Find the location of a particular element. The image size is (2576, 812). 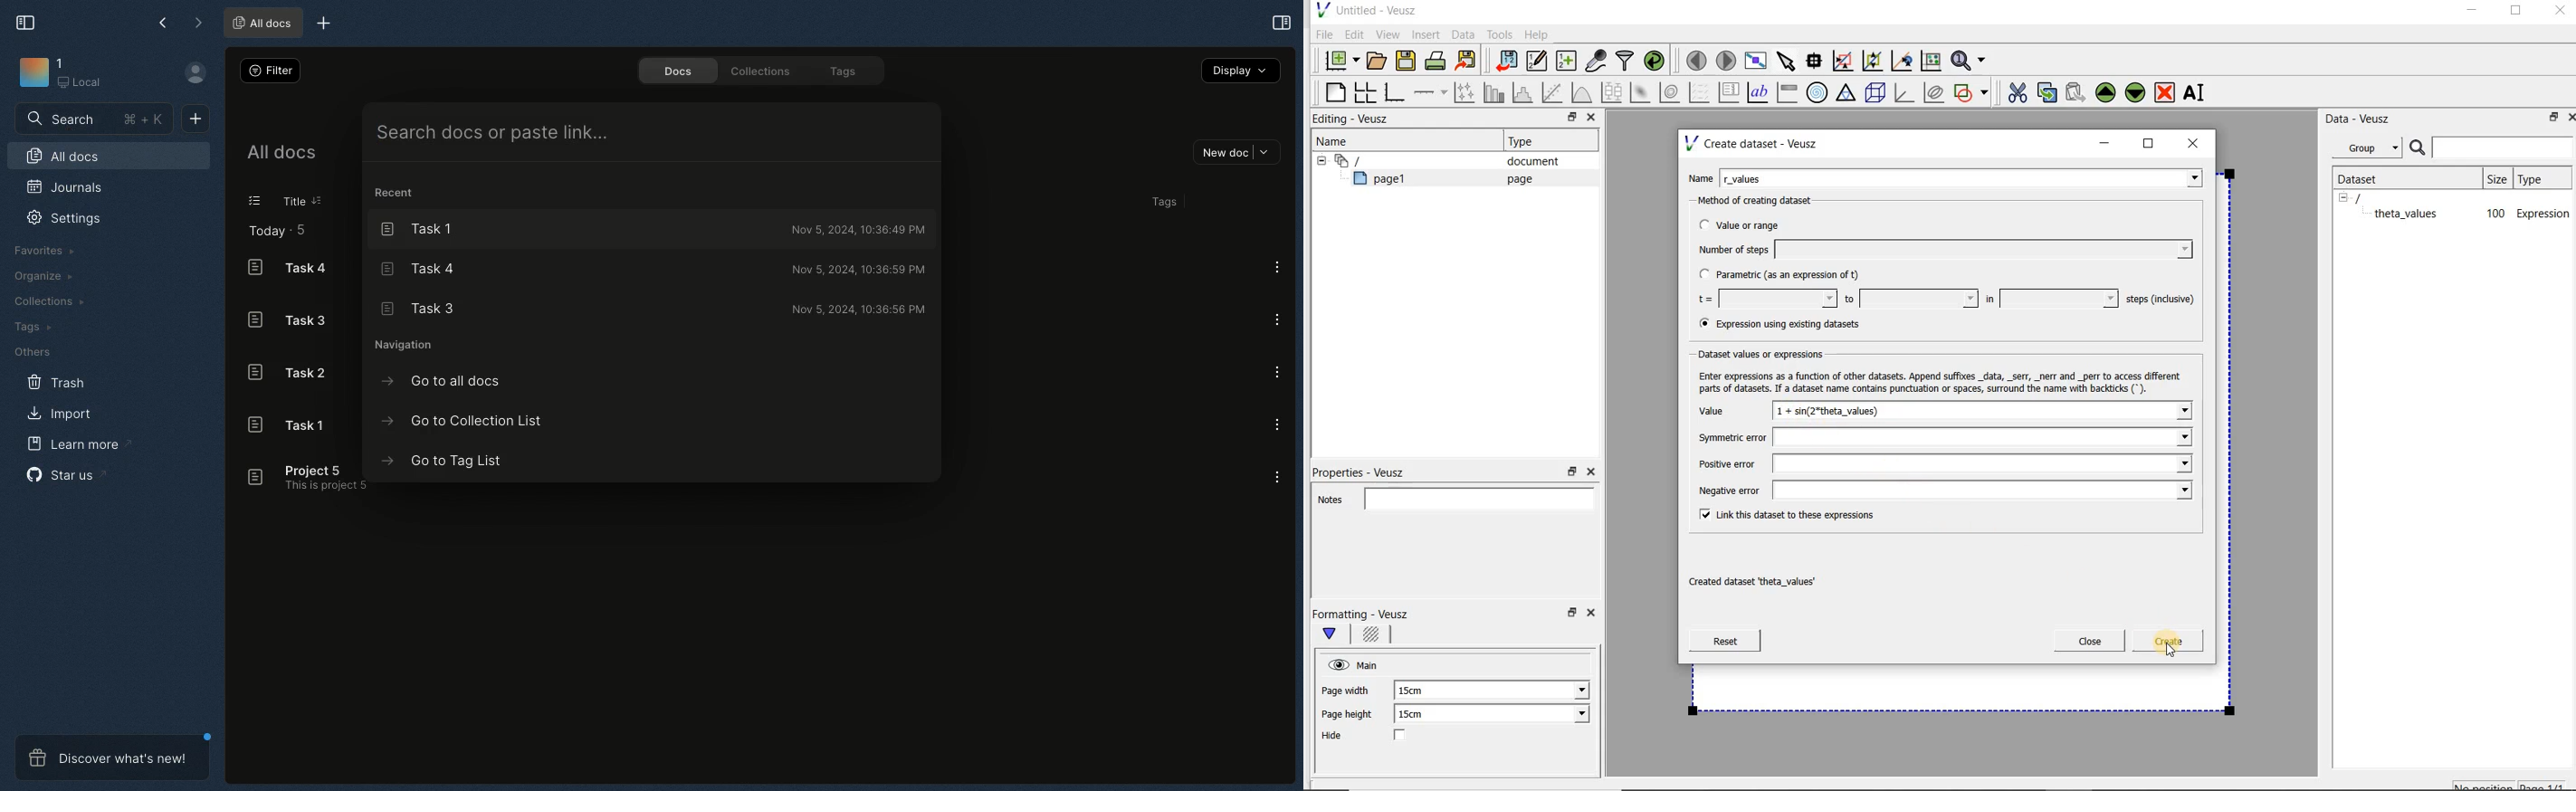

Task 4 is located at coordinates (287, 269).